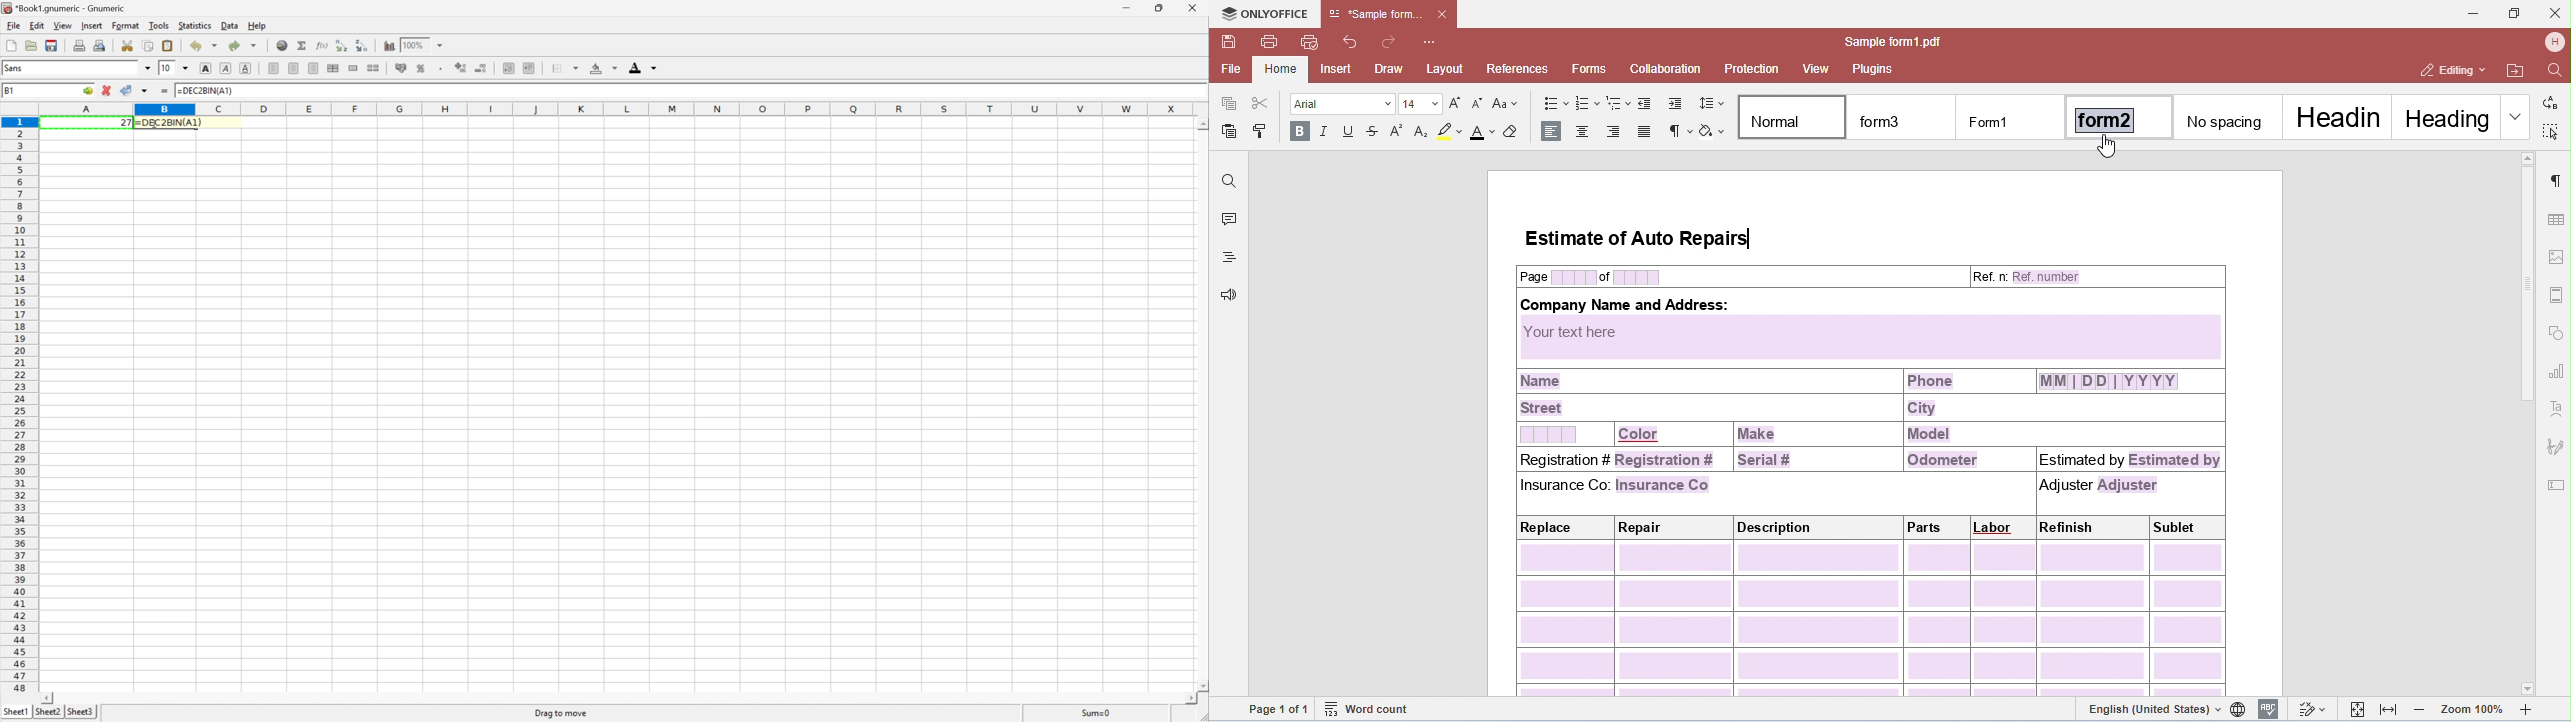 This screenshot has height=728, width=2576. I want to click on Cancel changes, so click(108, 90).